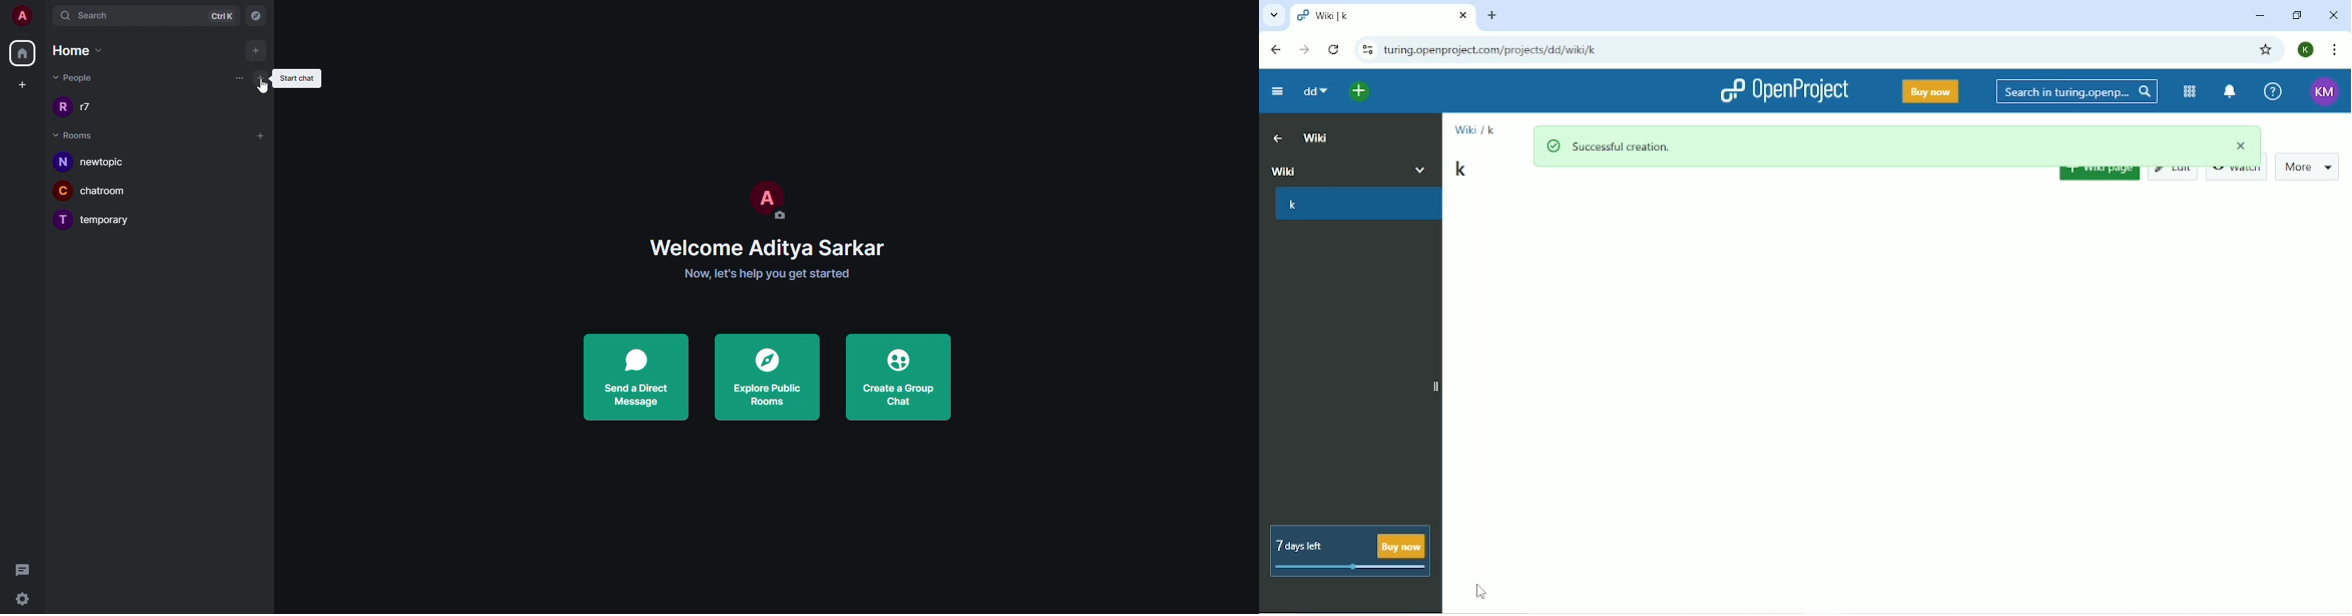 This screenshot has width=2352, height=616. Describe the element at coordinates (766, 194) in the screenshot. I see `profile` at that location.